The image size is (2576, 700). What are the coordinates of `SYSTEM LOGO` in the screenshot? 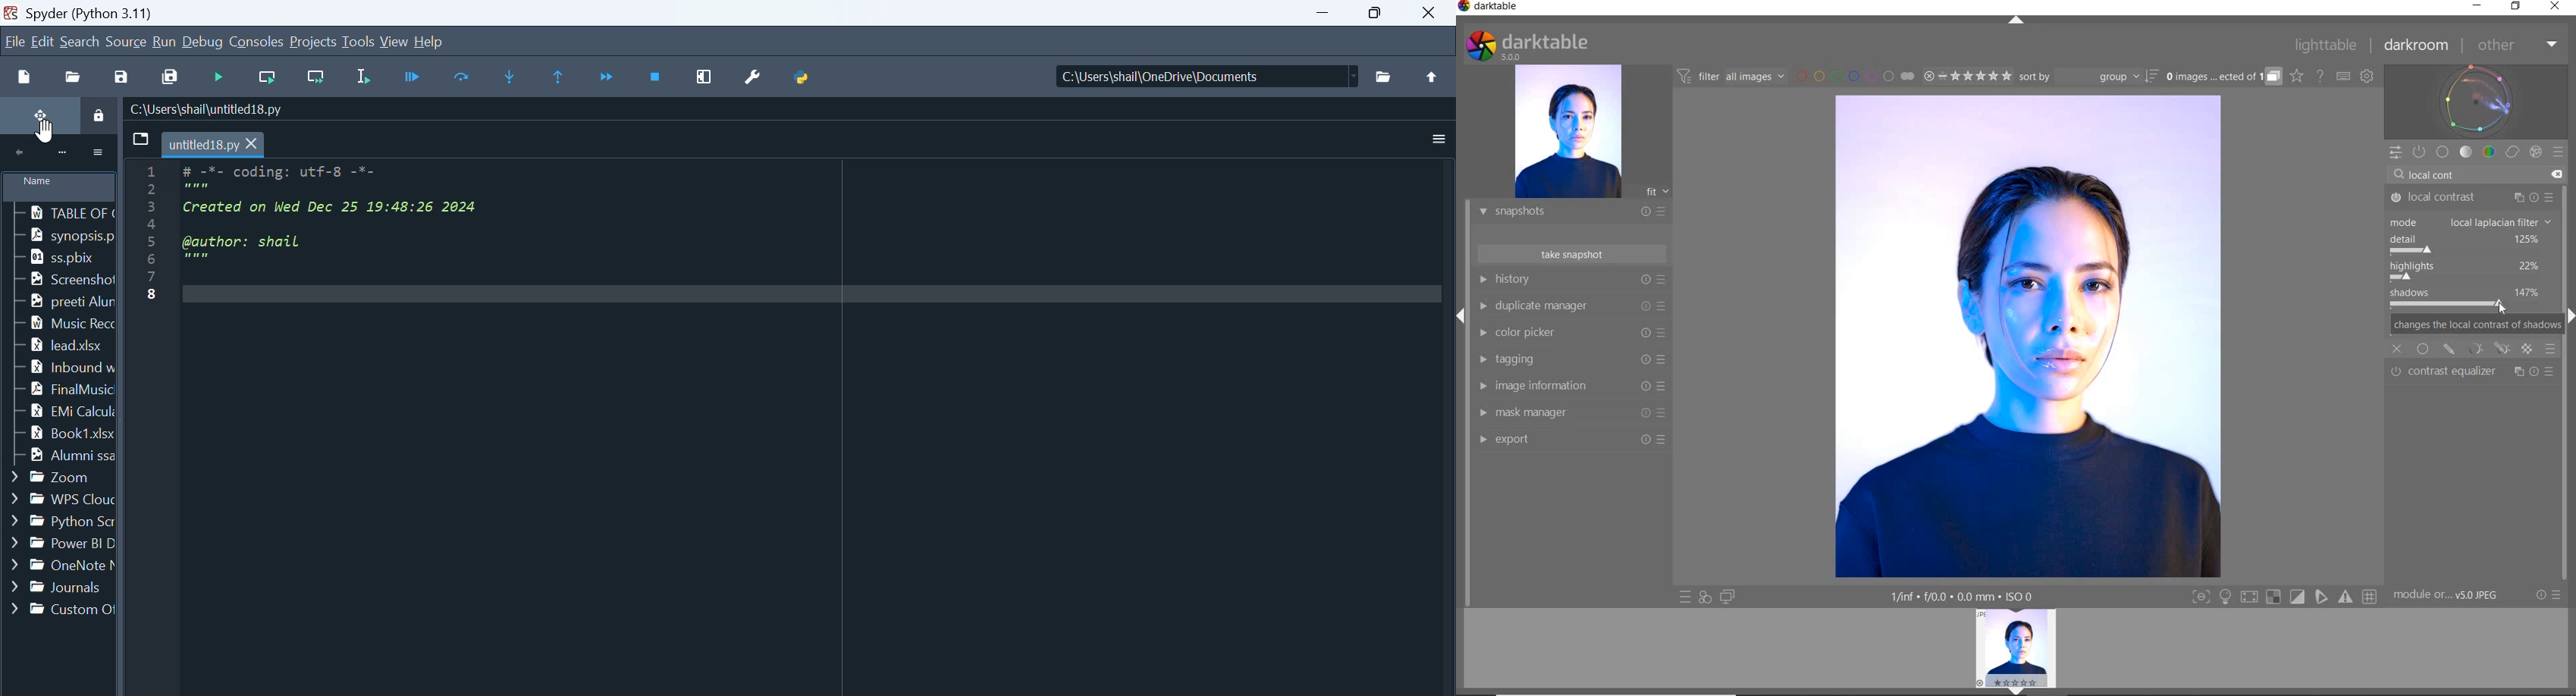 It's located at (1527, 46).